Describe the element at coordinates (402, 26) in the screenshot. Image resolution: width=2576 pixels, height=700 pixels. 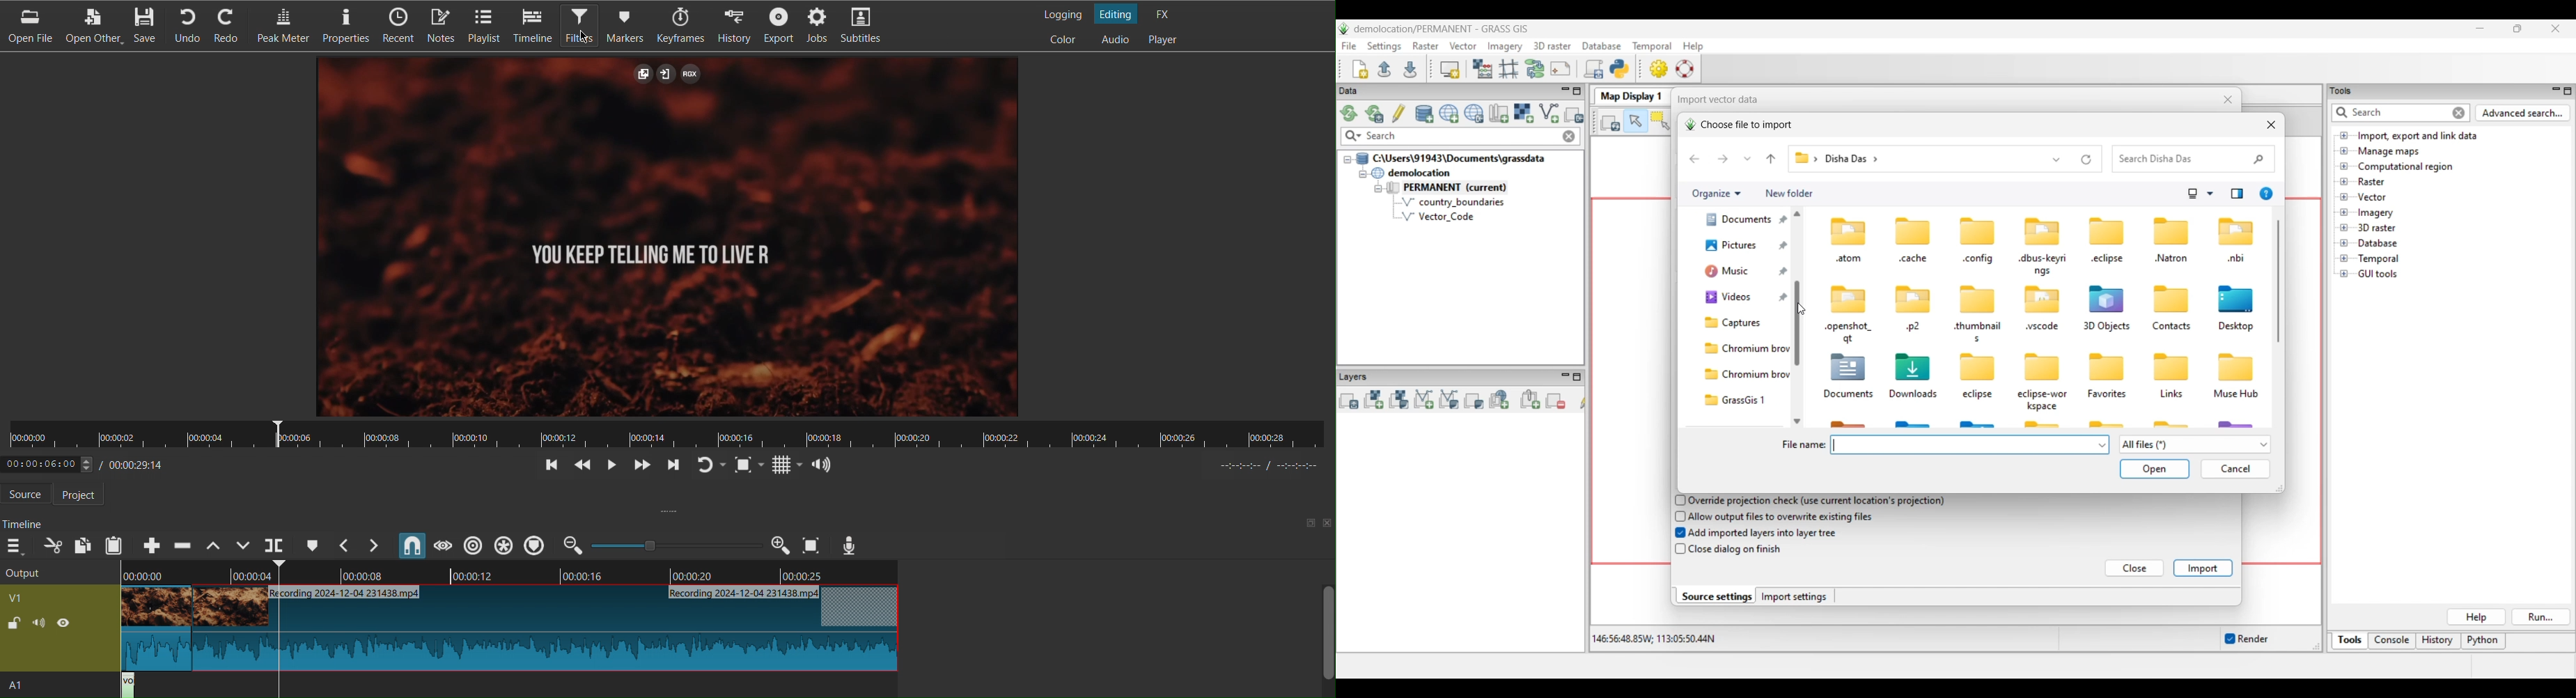
I see `Recent` at that location.